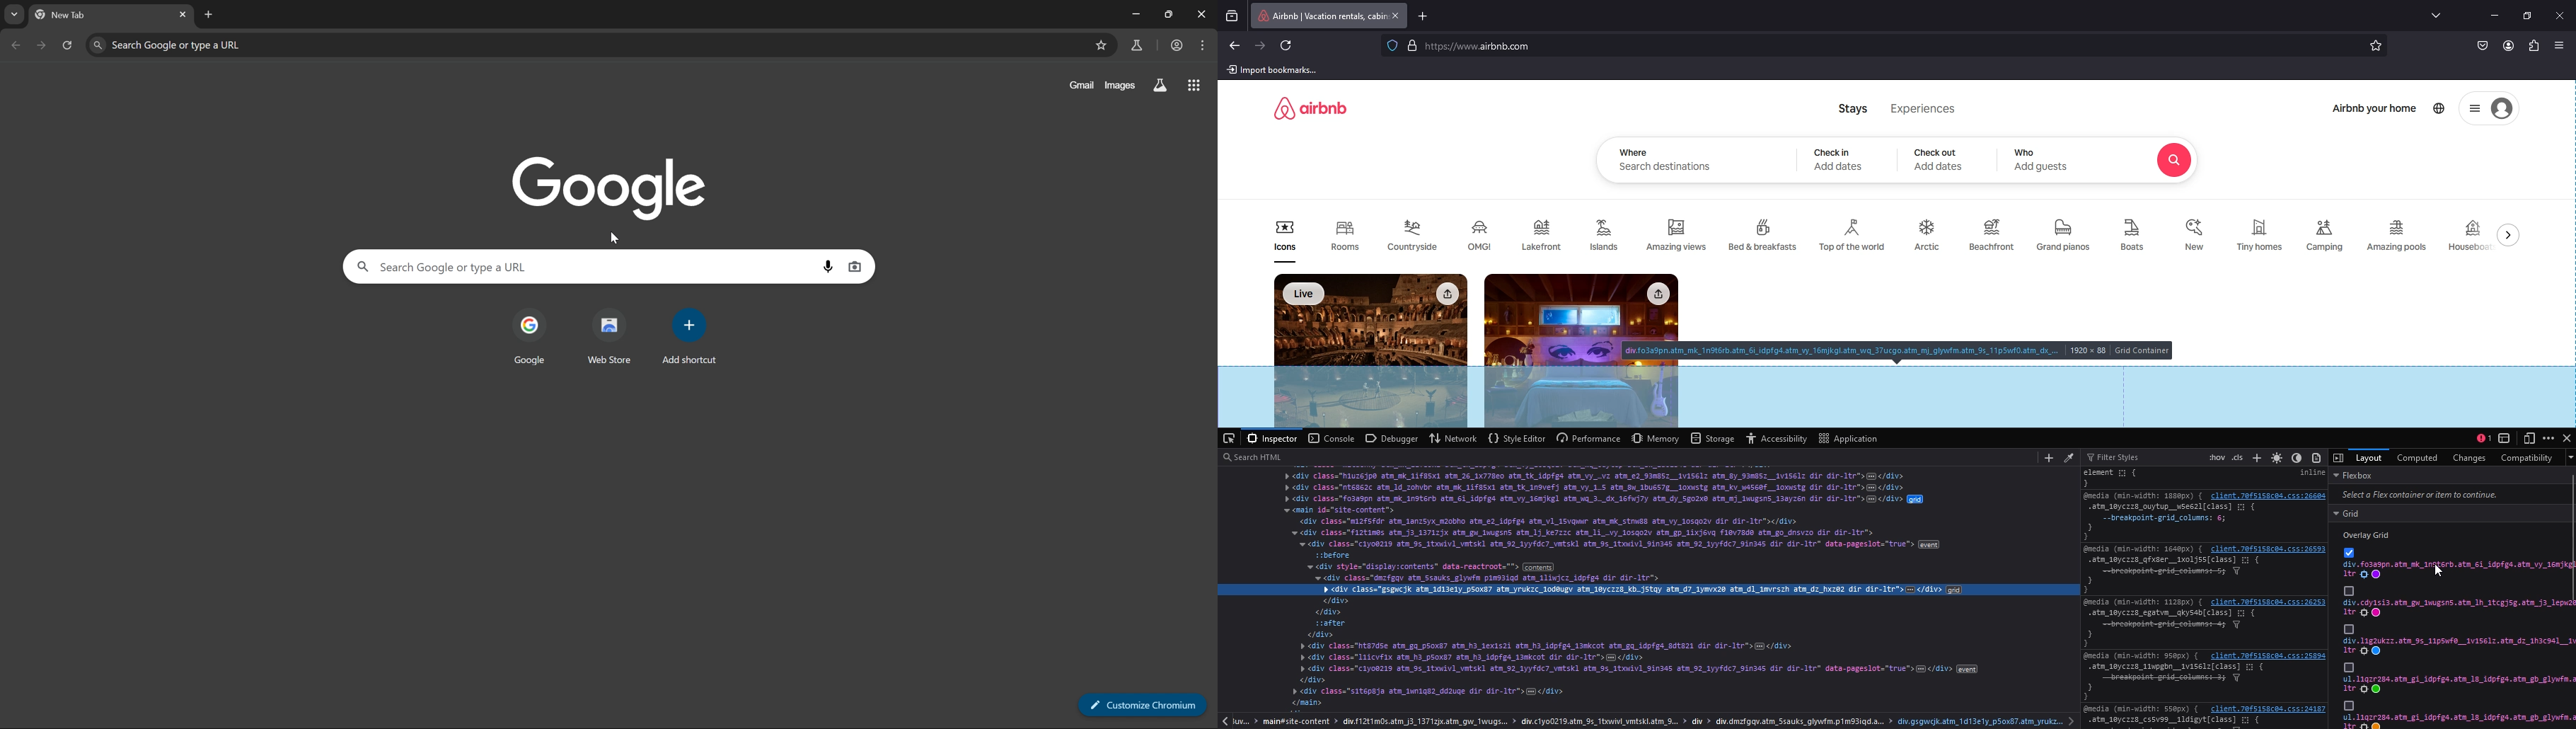 The width and height of the screenshot is (2576, 756). Describe the element at coordinates (1082, 84) in the screenshot. I see `gmail` at that location.